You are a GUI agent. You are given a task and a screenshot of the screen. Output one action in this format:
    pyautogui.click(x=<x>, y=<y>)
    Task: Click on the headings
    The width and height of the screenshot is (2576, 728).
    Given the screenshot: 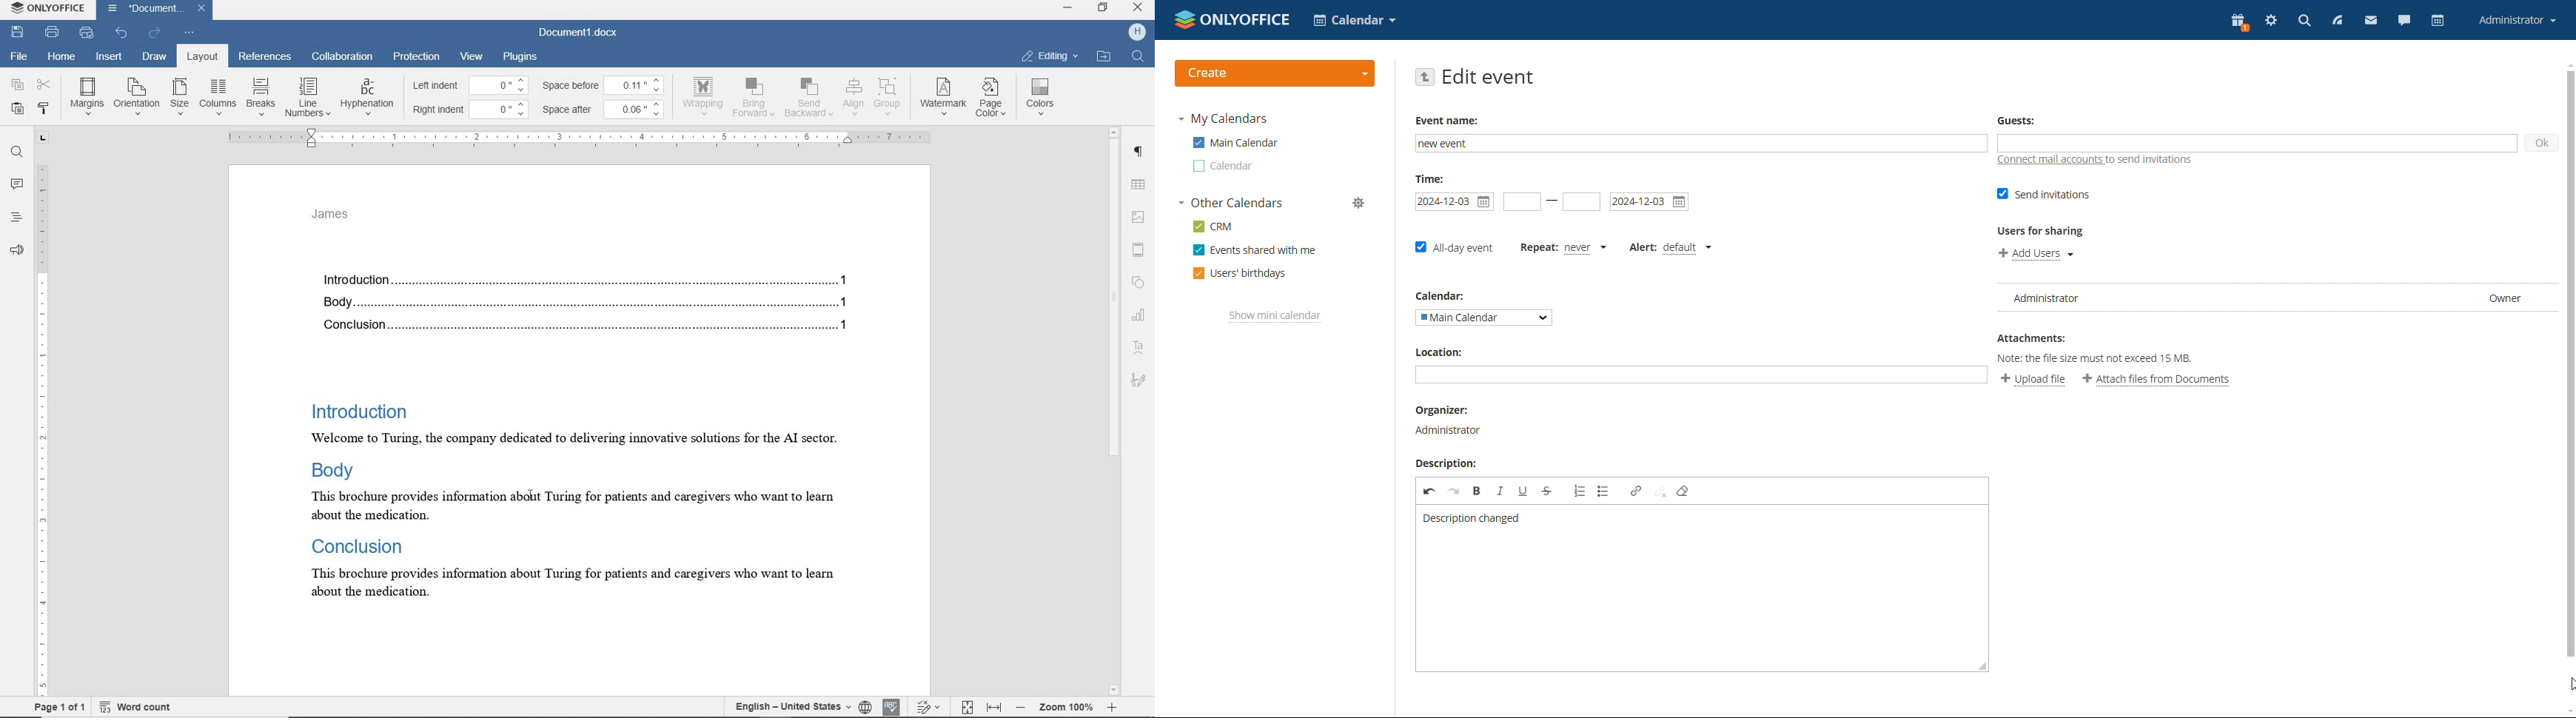 What is the action you would take?
    pyautogui.click(x=13, y=219)
    